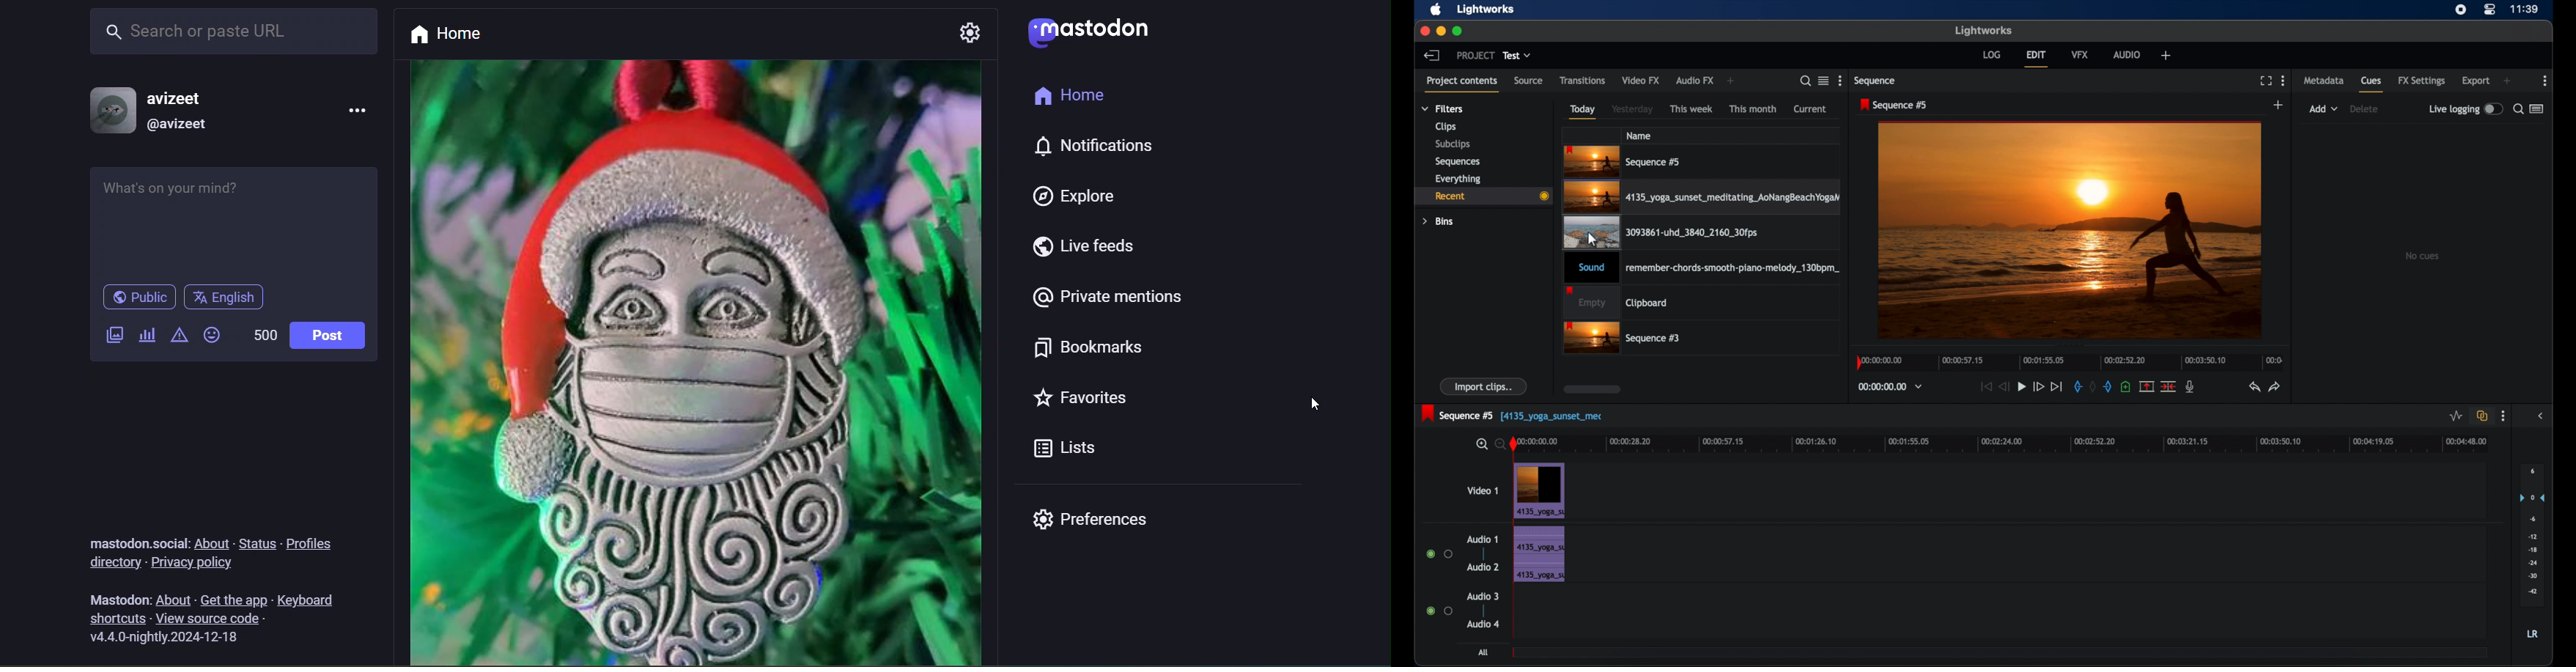  Describe the element at coordinates (2072, 231) in the screenshot. I see `video preview` at that location.